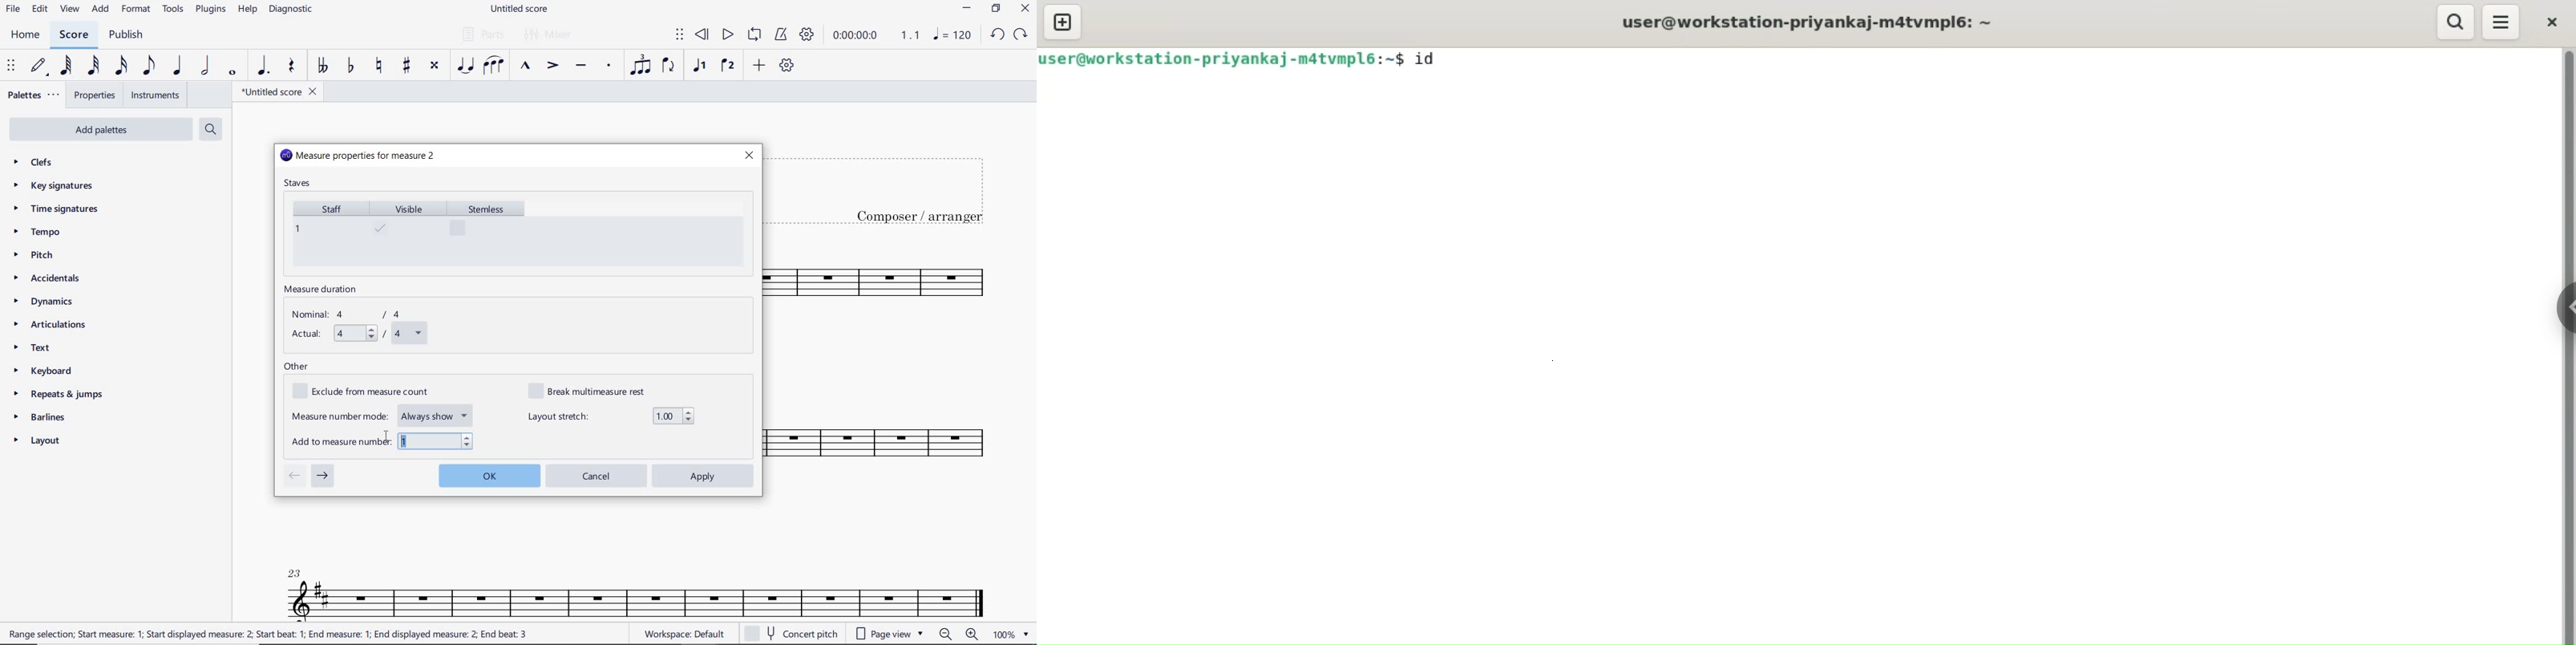 The width and height of the screenshot is (2576, 672). What do you see at coordinates (466, 65) in the screenshot?
I see `TIE` at bounding box center [466, 65].